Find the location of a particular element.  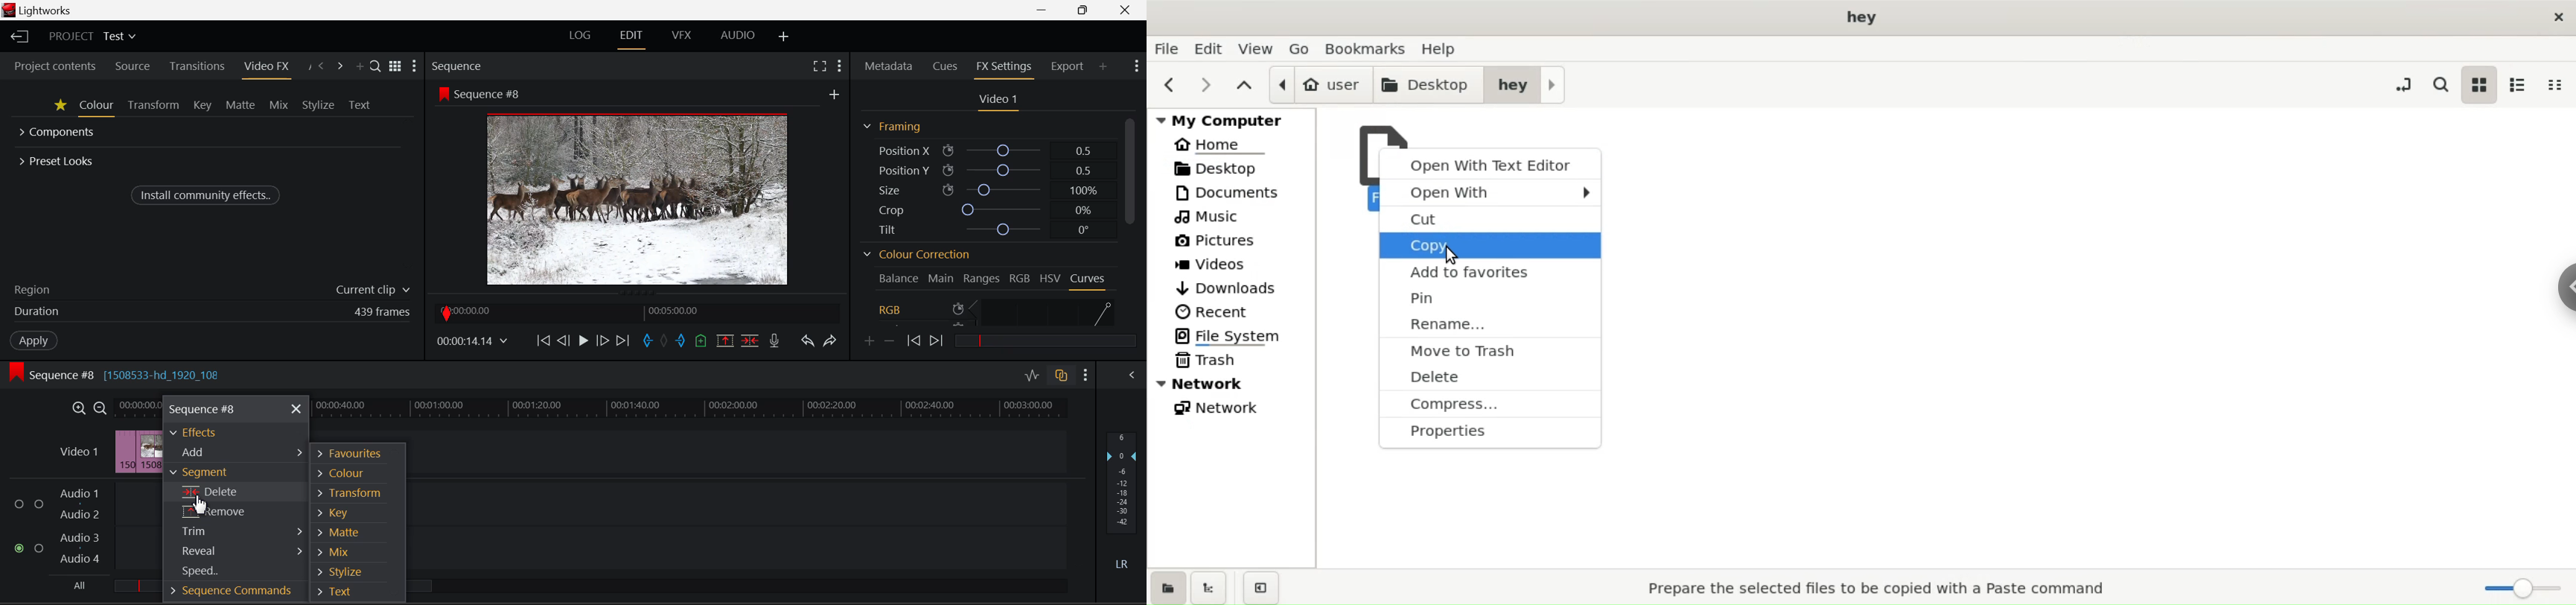

title is located at coordinates (1861, 16).